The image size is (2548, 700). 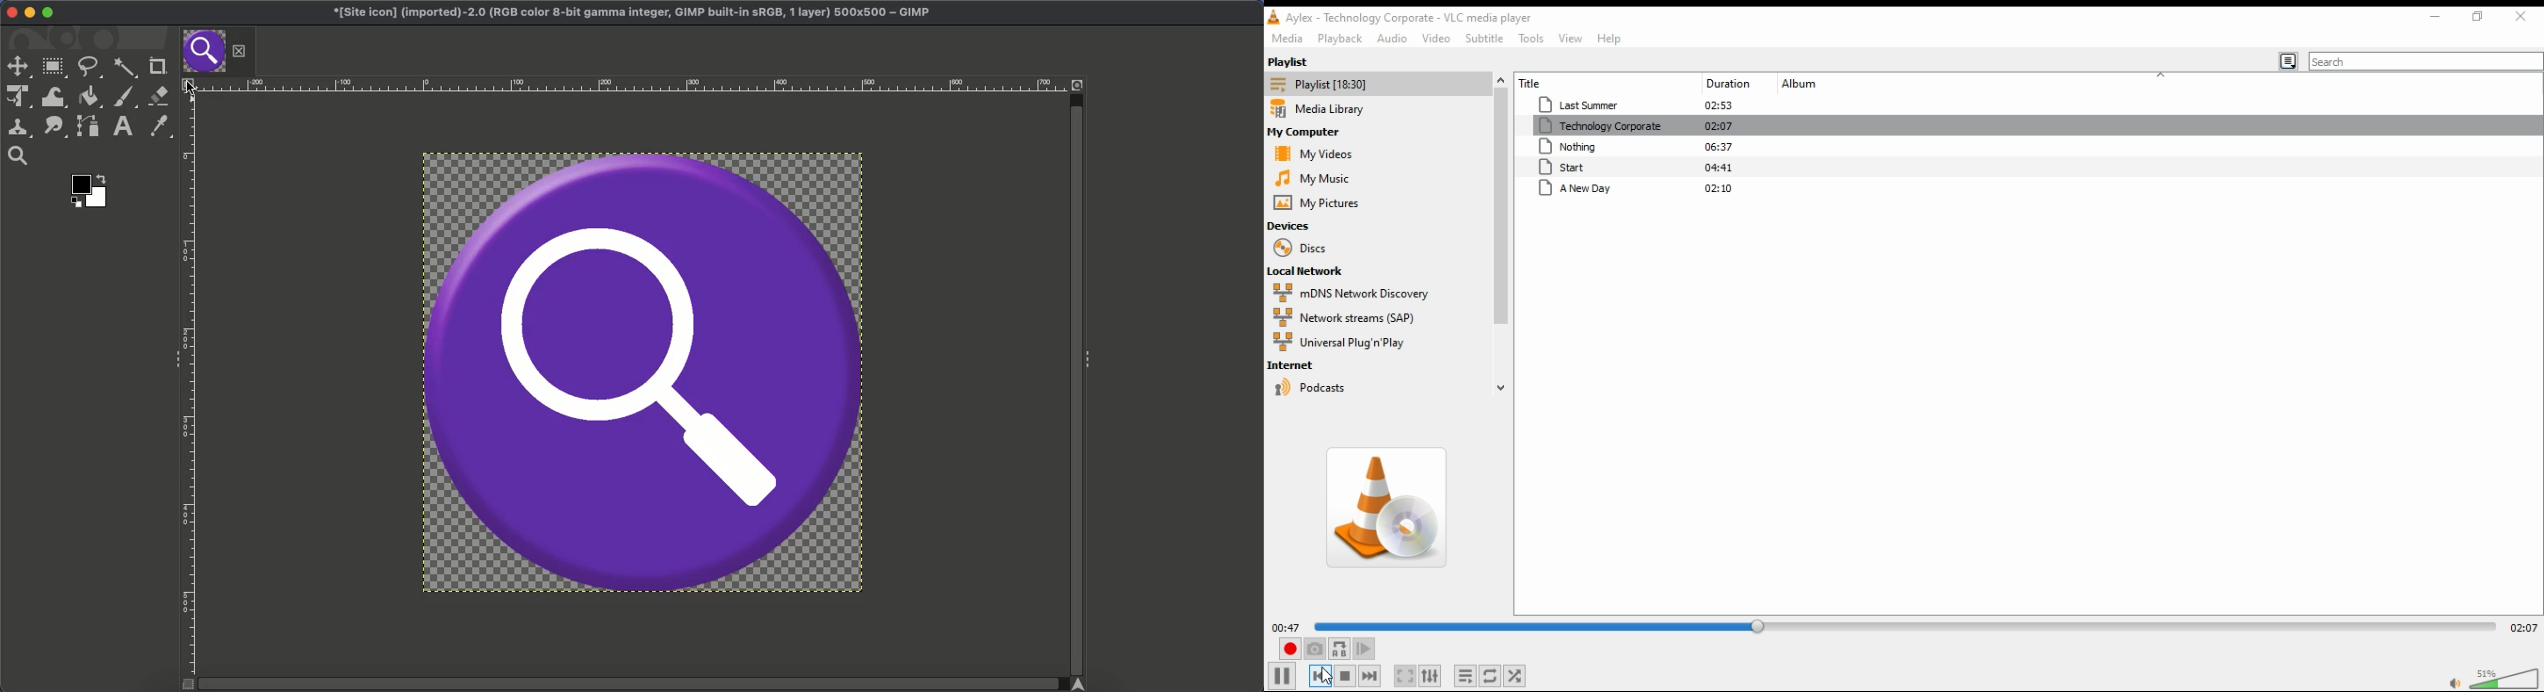 I want to click on view, so click(x=1570, y=37).